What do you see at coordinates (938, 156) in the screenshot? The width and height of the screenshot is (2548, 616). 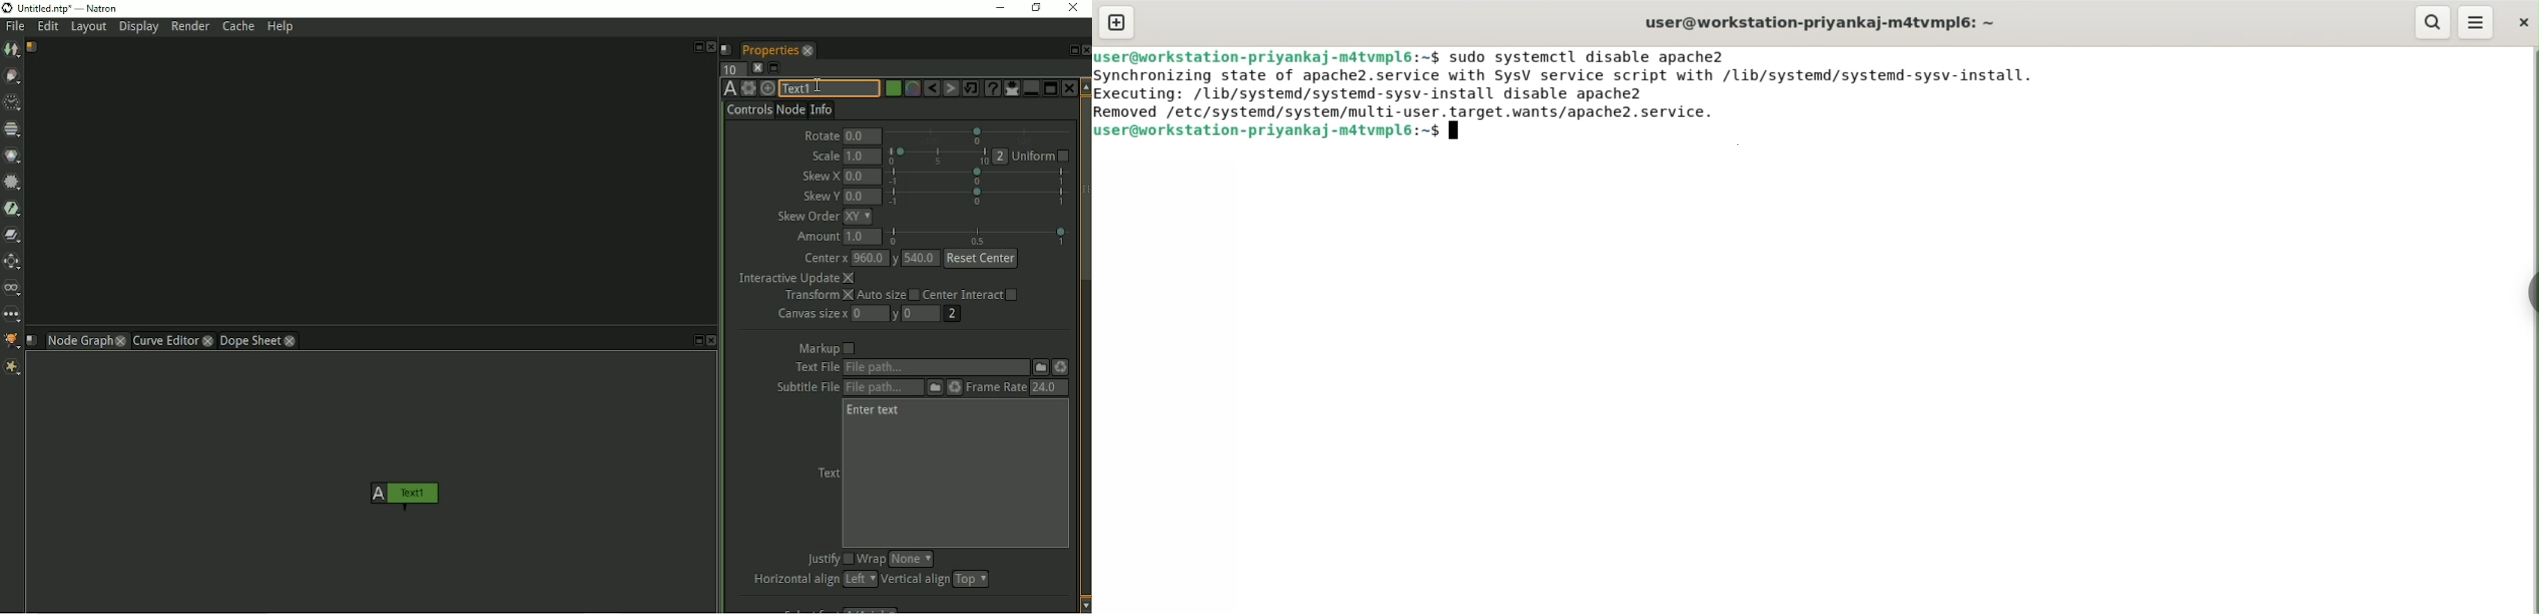 I see `selection bar` at bounding box center [938, 156].